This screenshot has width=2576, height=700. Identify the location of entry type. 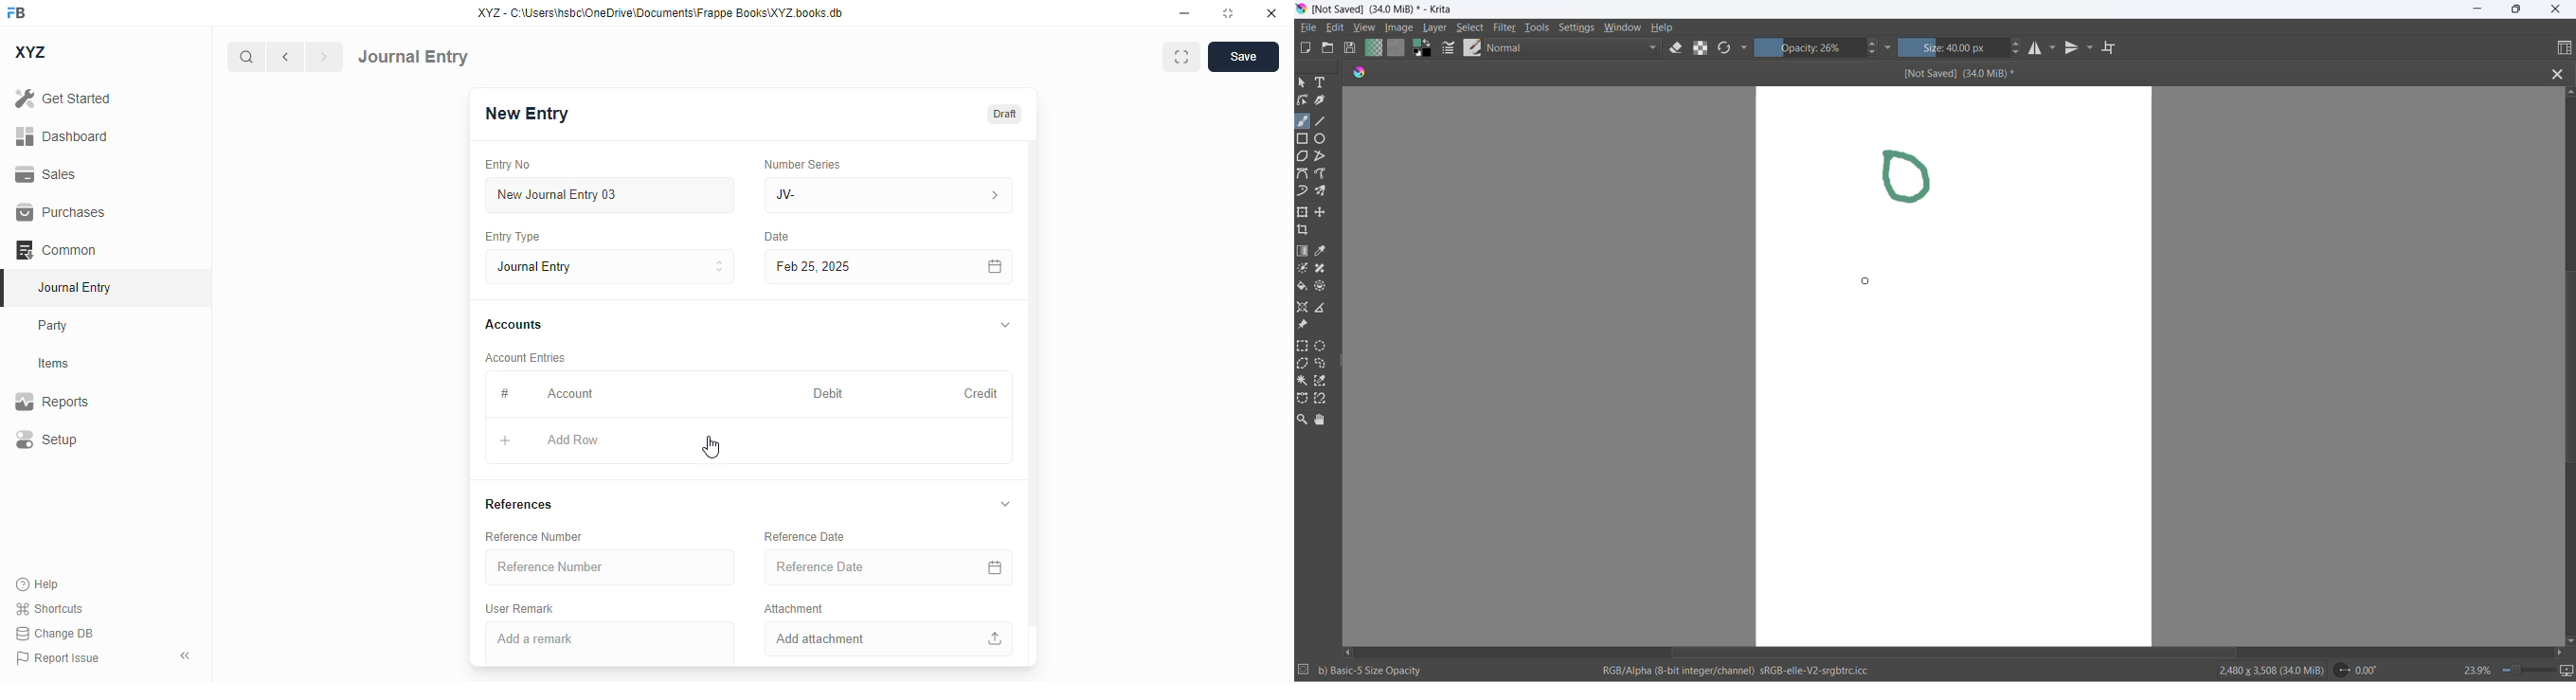
(609, 266).